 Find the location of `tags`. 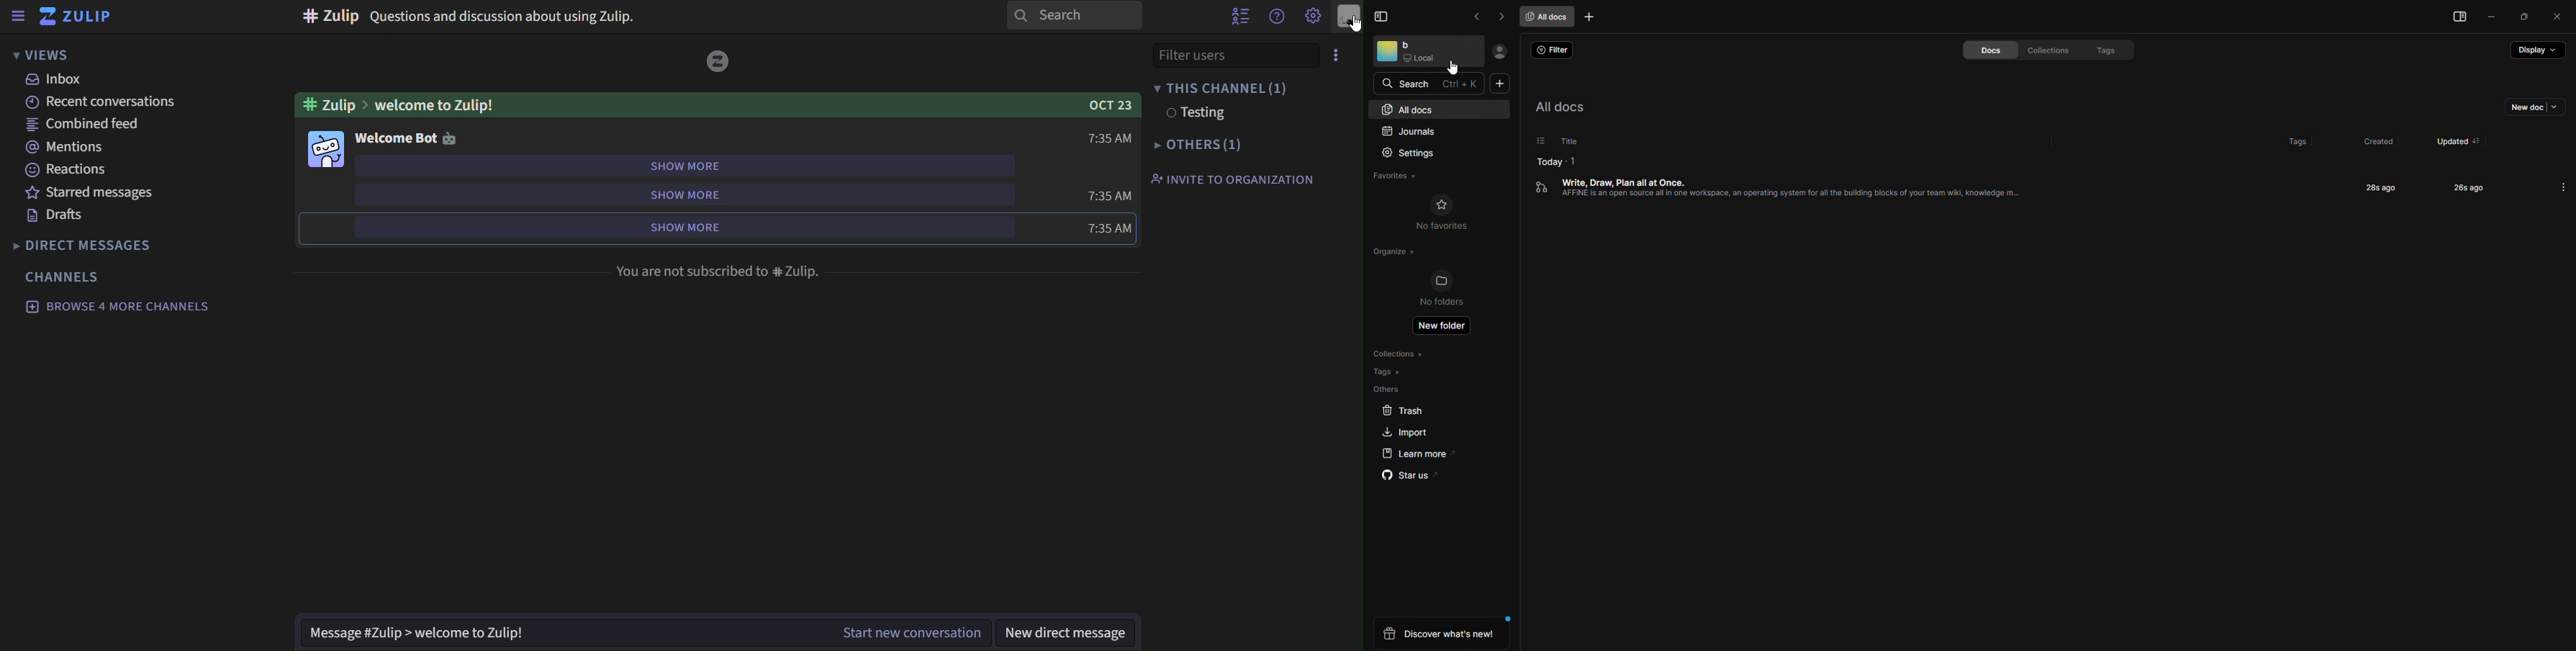

tags is located at coordinates (2285, 138).